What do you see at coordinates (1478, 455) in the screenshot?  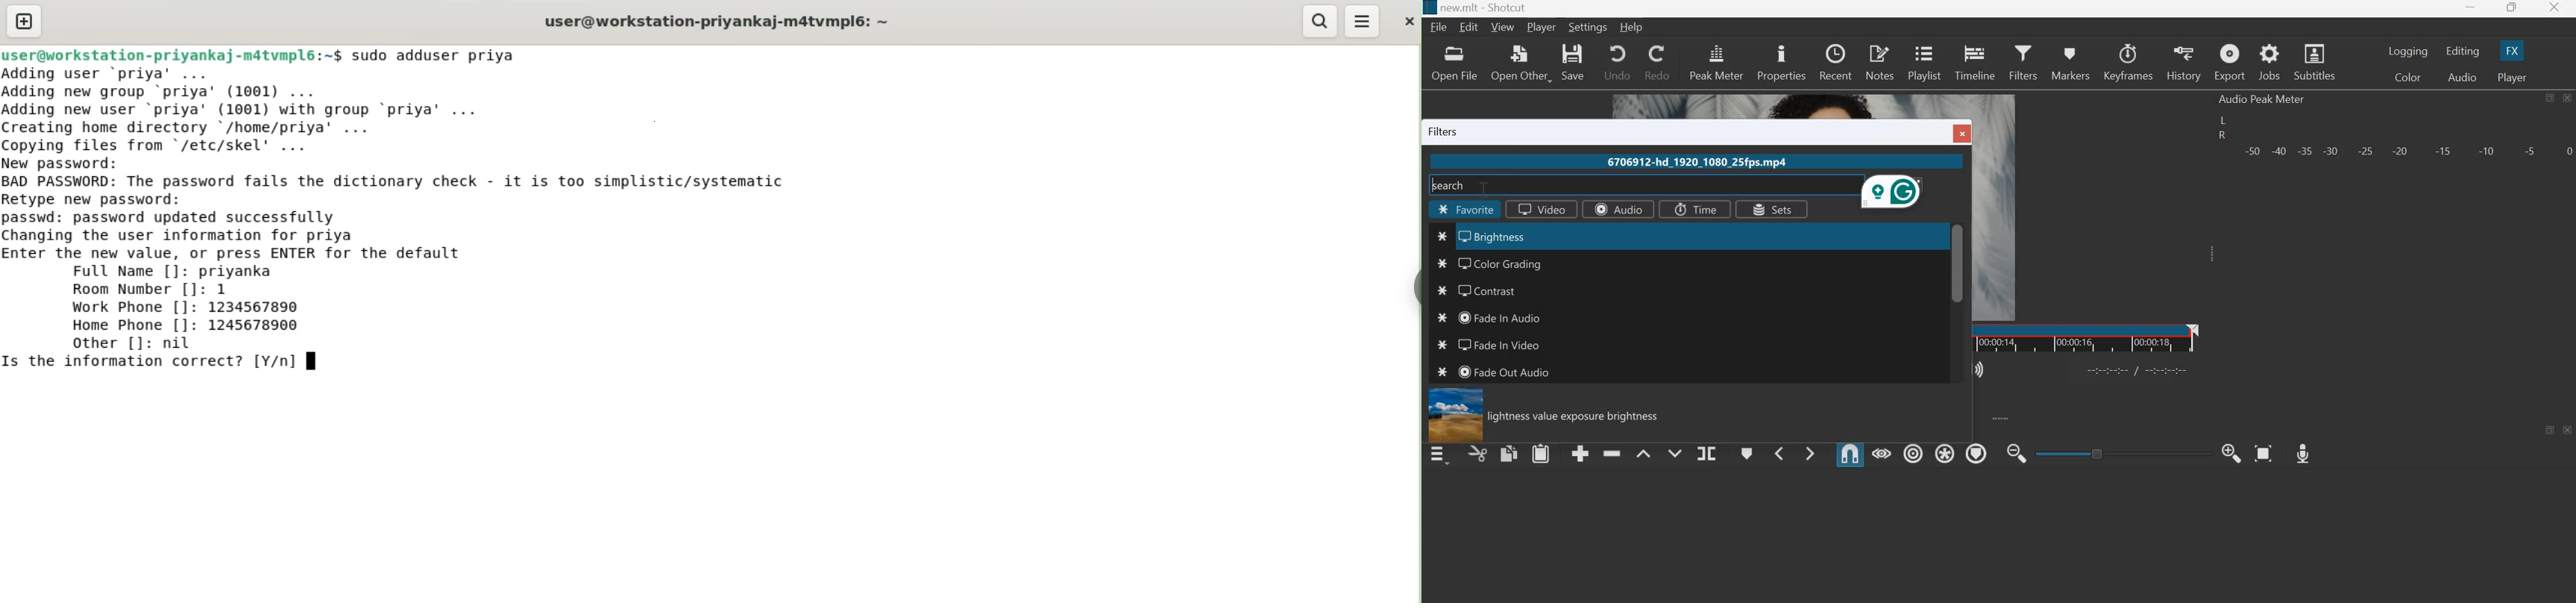 I see `cut` at bounding box center [1478, 455].